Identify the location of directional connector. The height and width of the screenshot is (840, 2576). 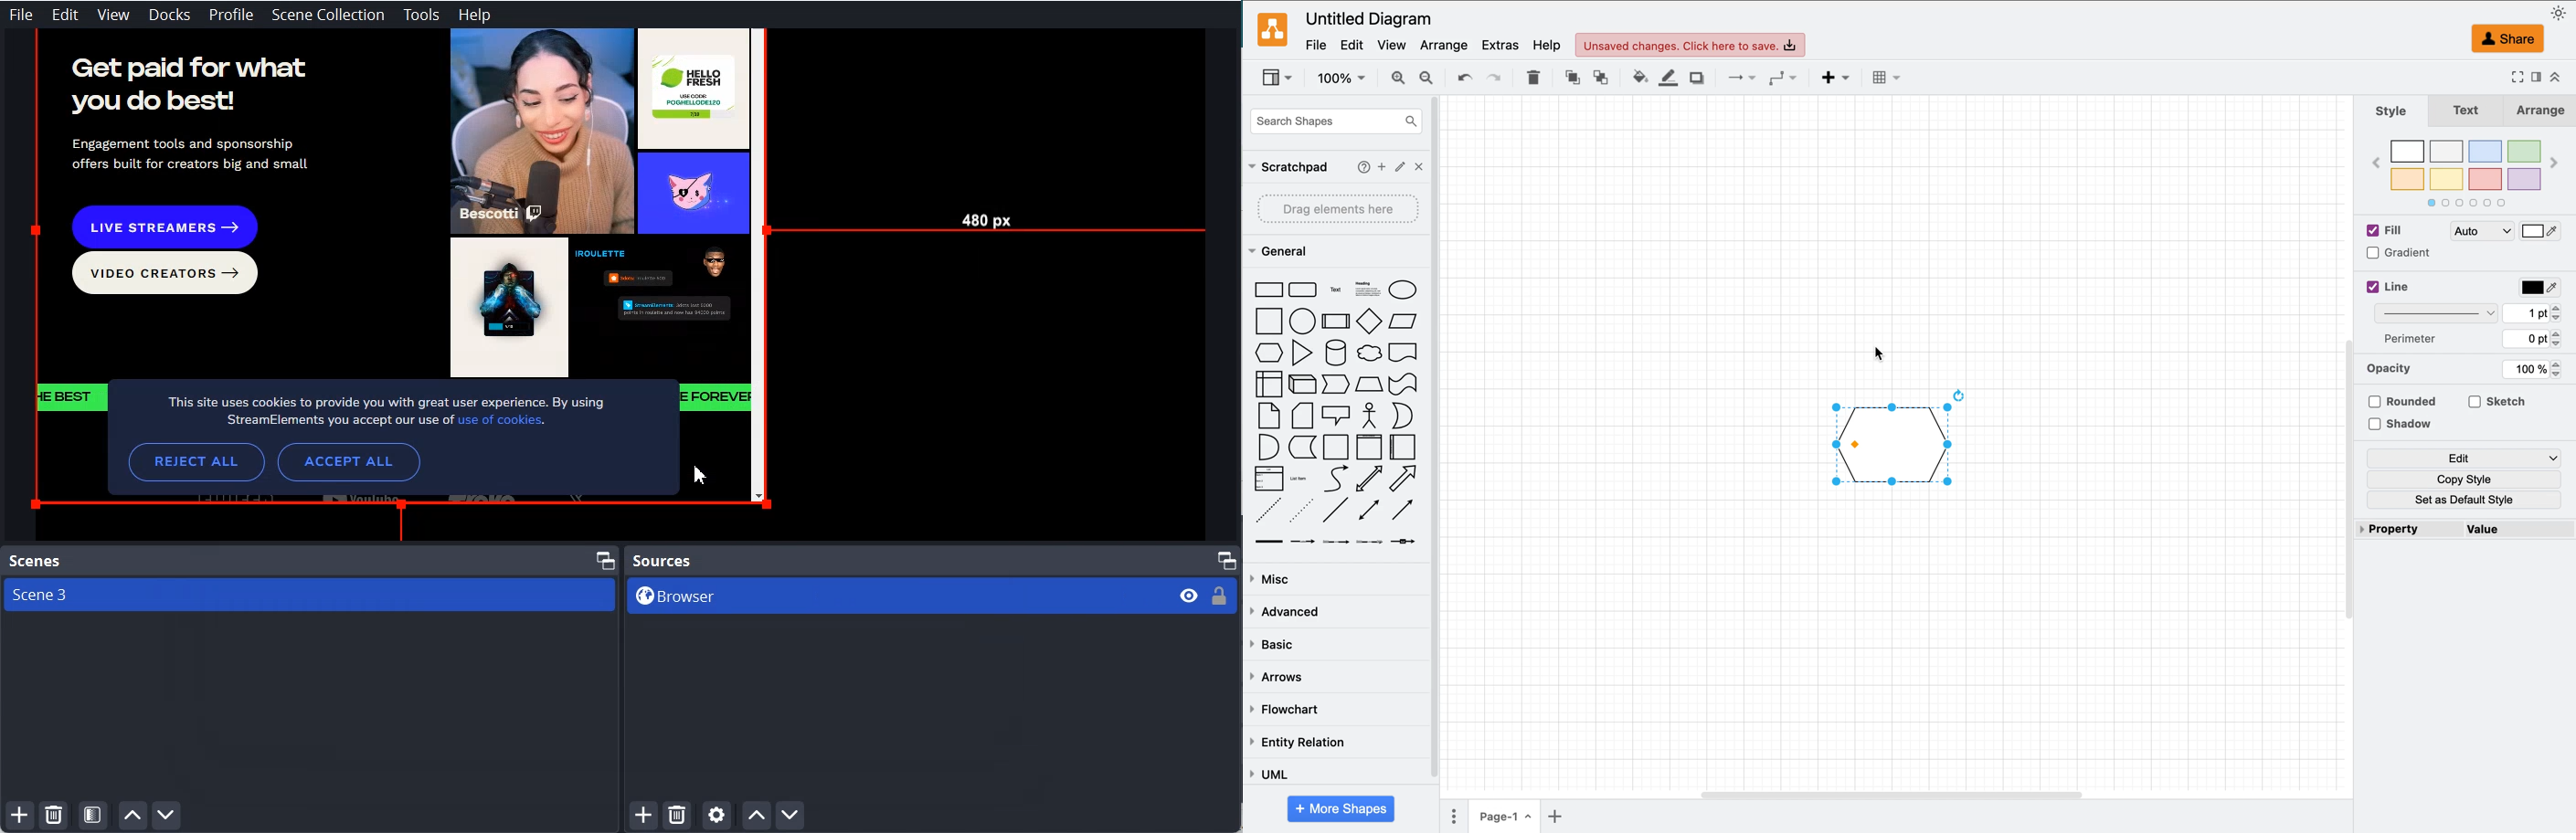
(1402, 510).